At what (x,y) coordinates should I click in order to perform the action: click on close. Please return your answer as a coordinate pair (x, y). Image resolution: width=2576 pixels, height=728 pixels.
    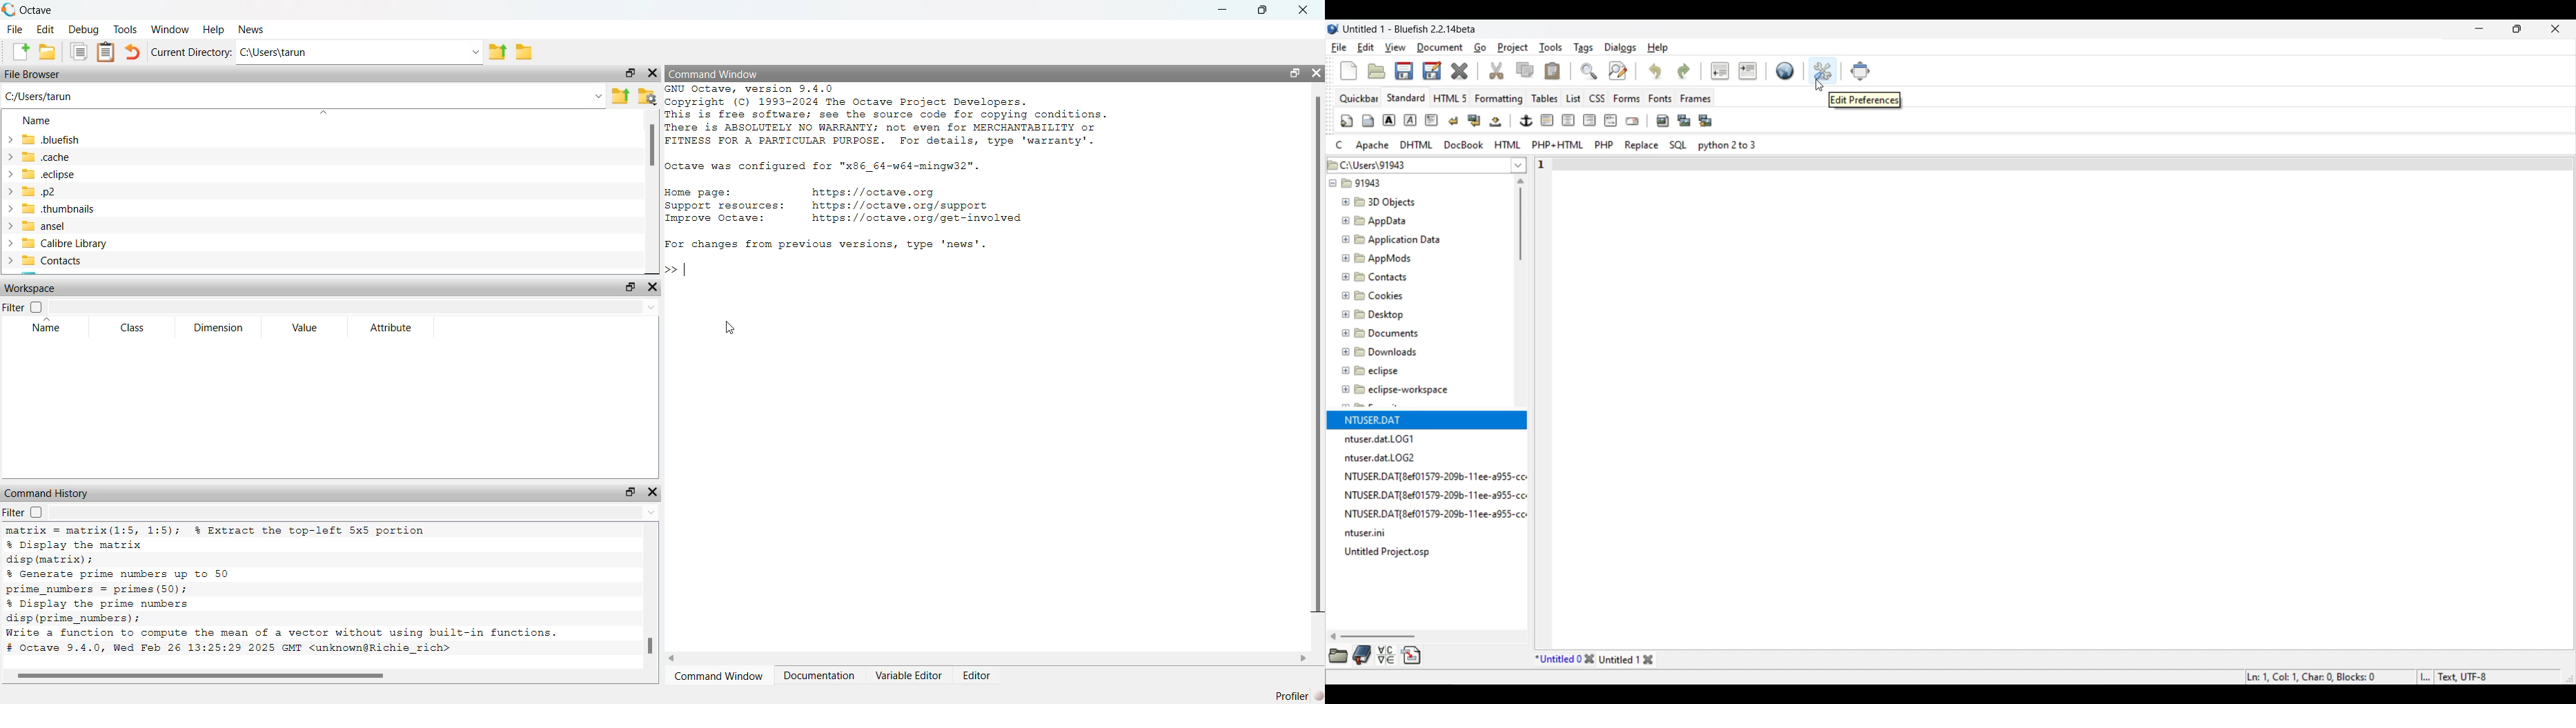
    Looking at the image, I should click on (653, 286).